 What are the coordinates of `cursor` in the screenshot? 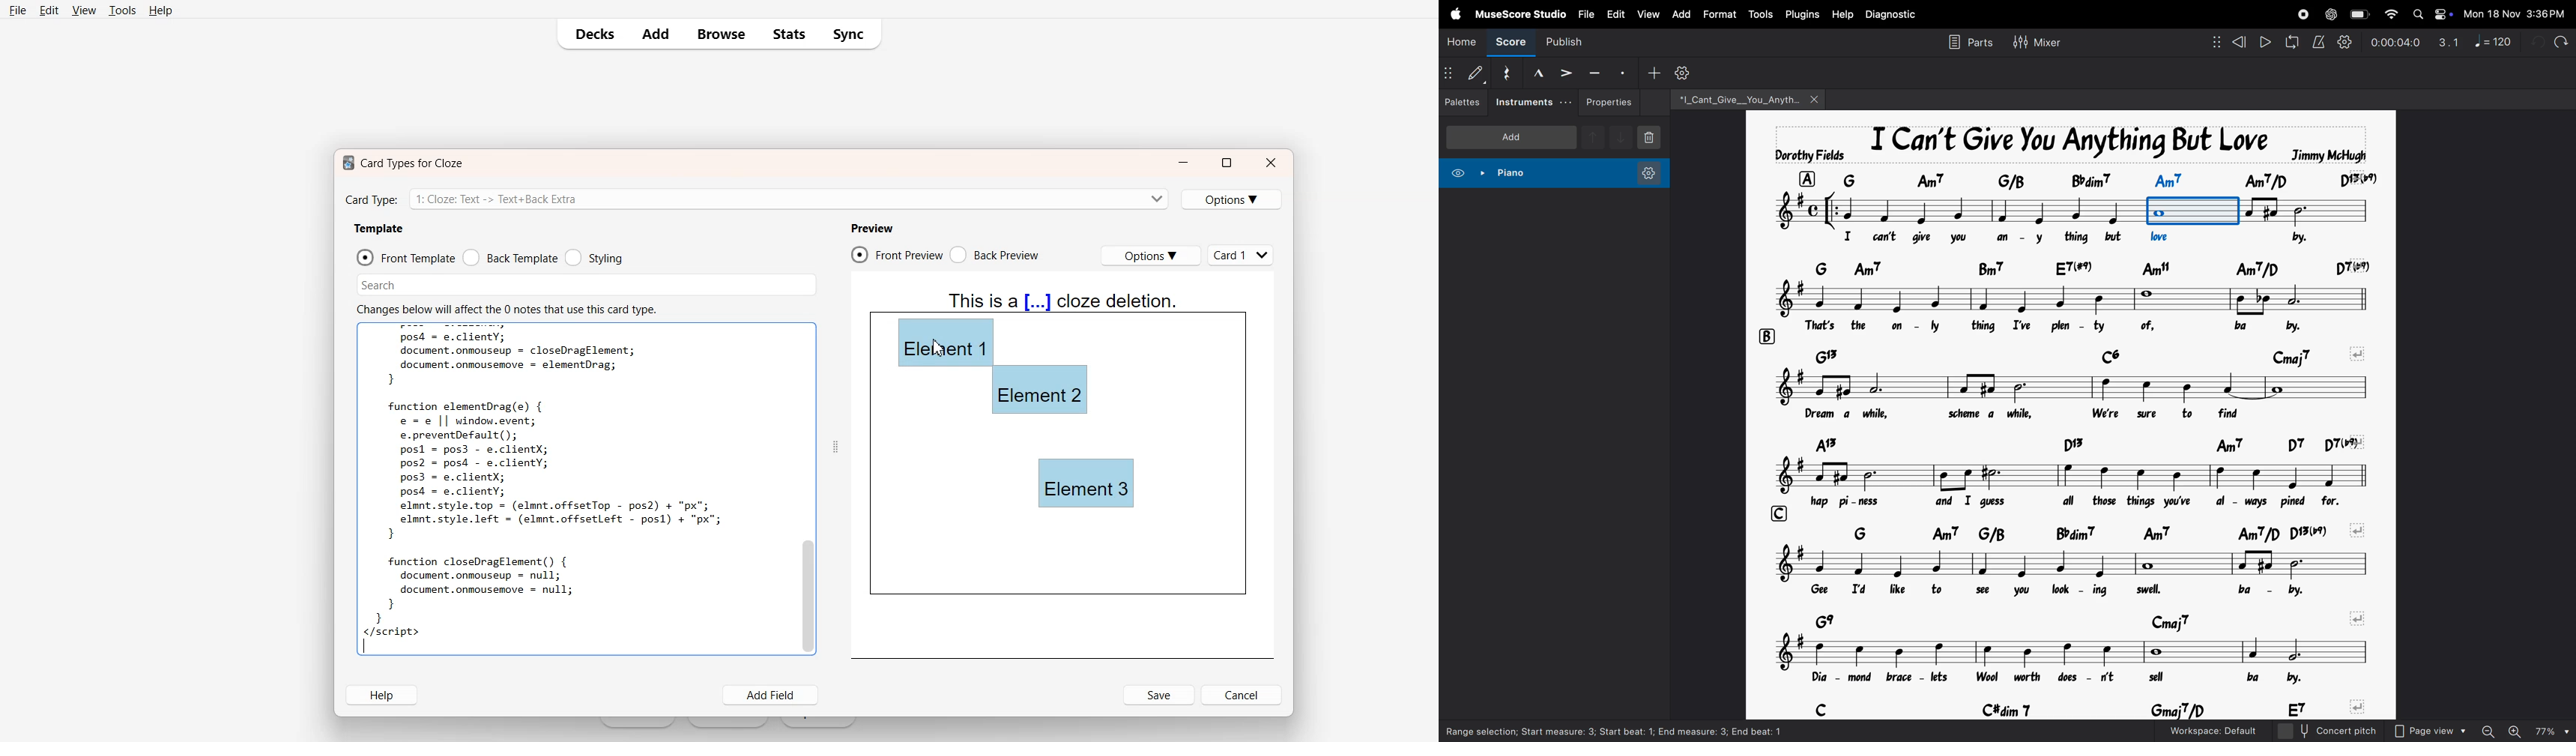 It's located at (940, 348).